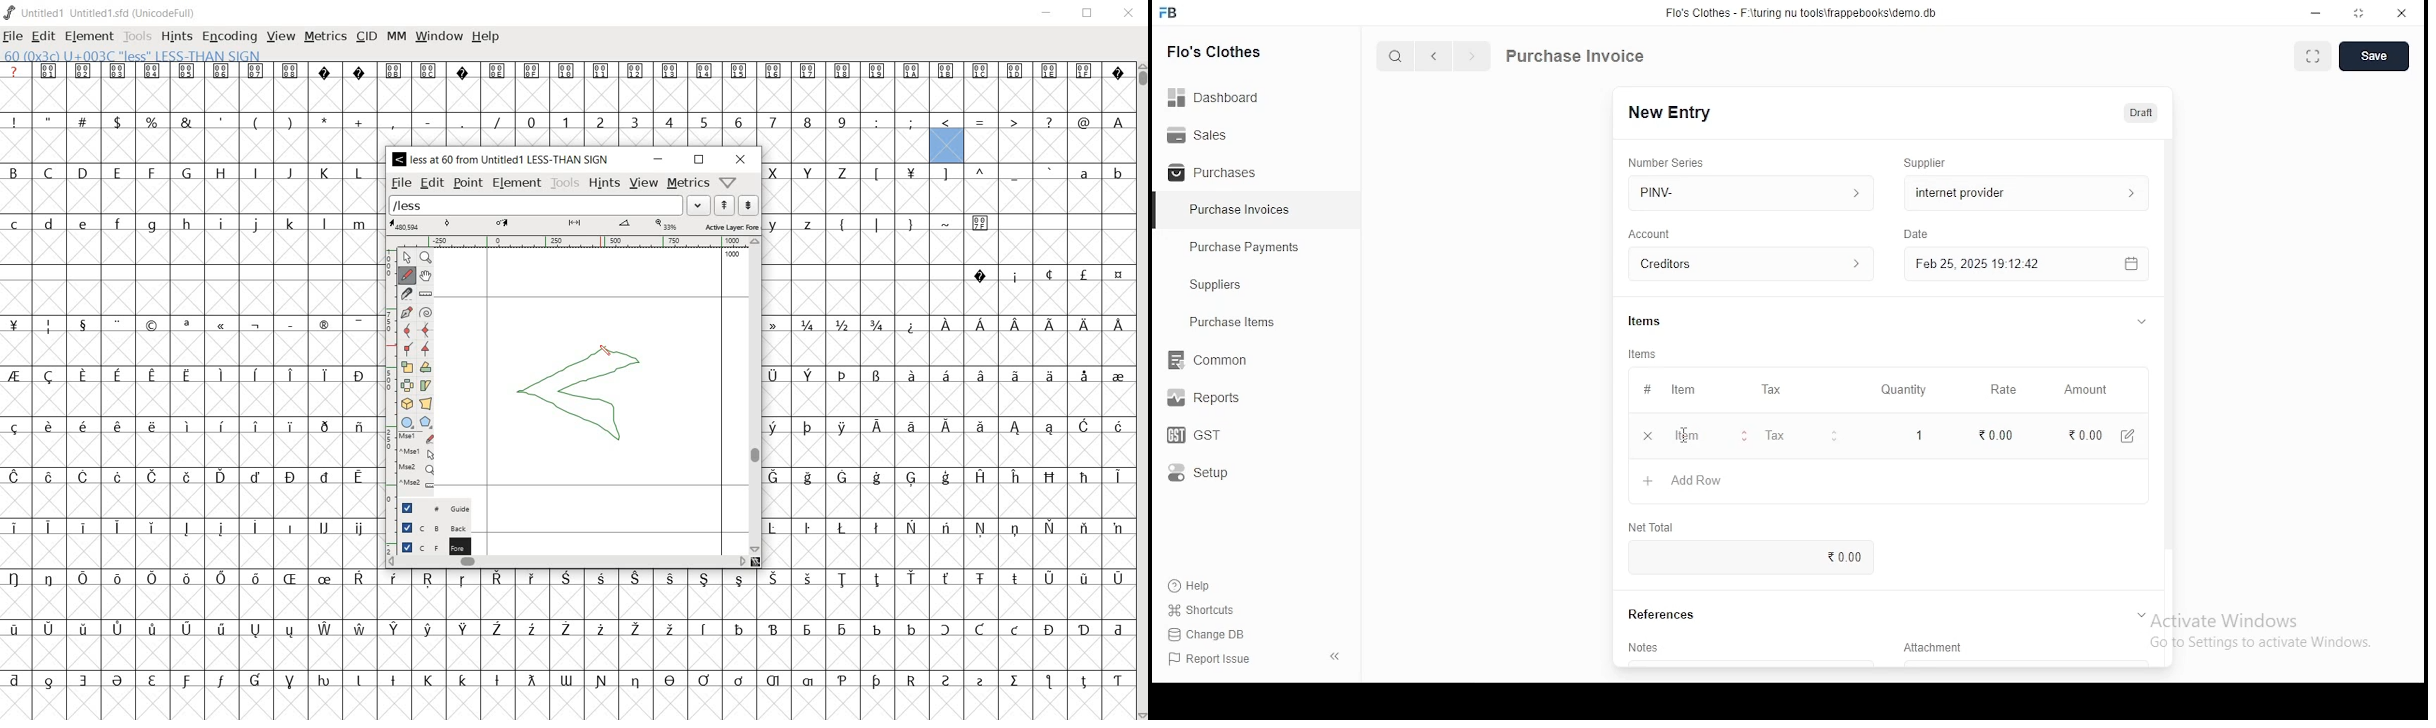 This screenshot has height=728, width=2436. I want to click on quality, so click(1904, 390).